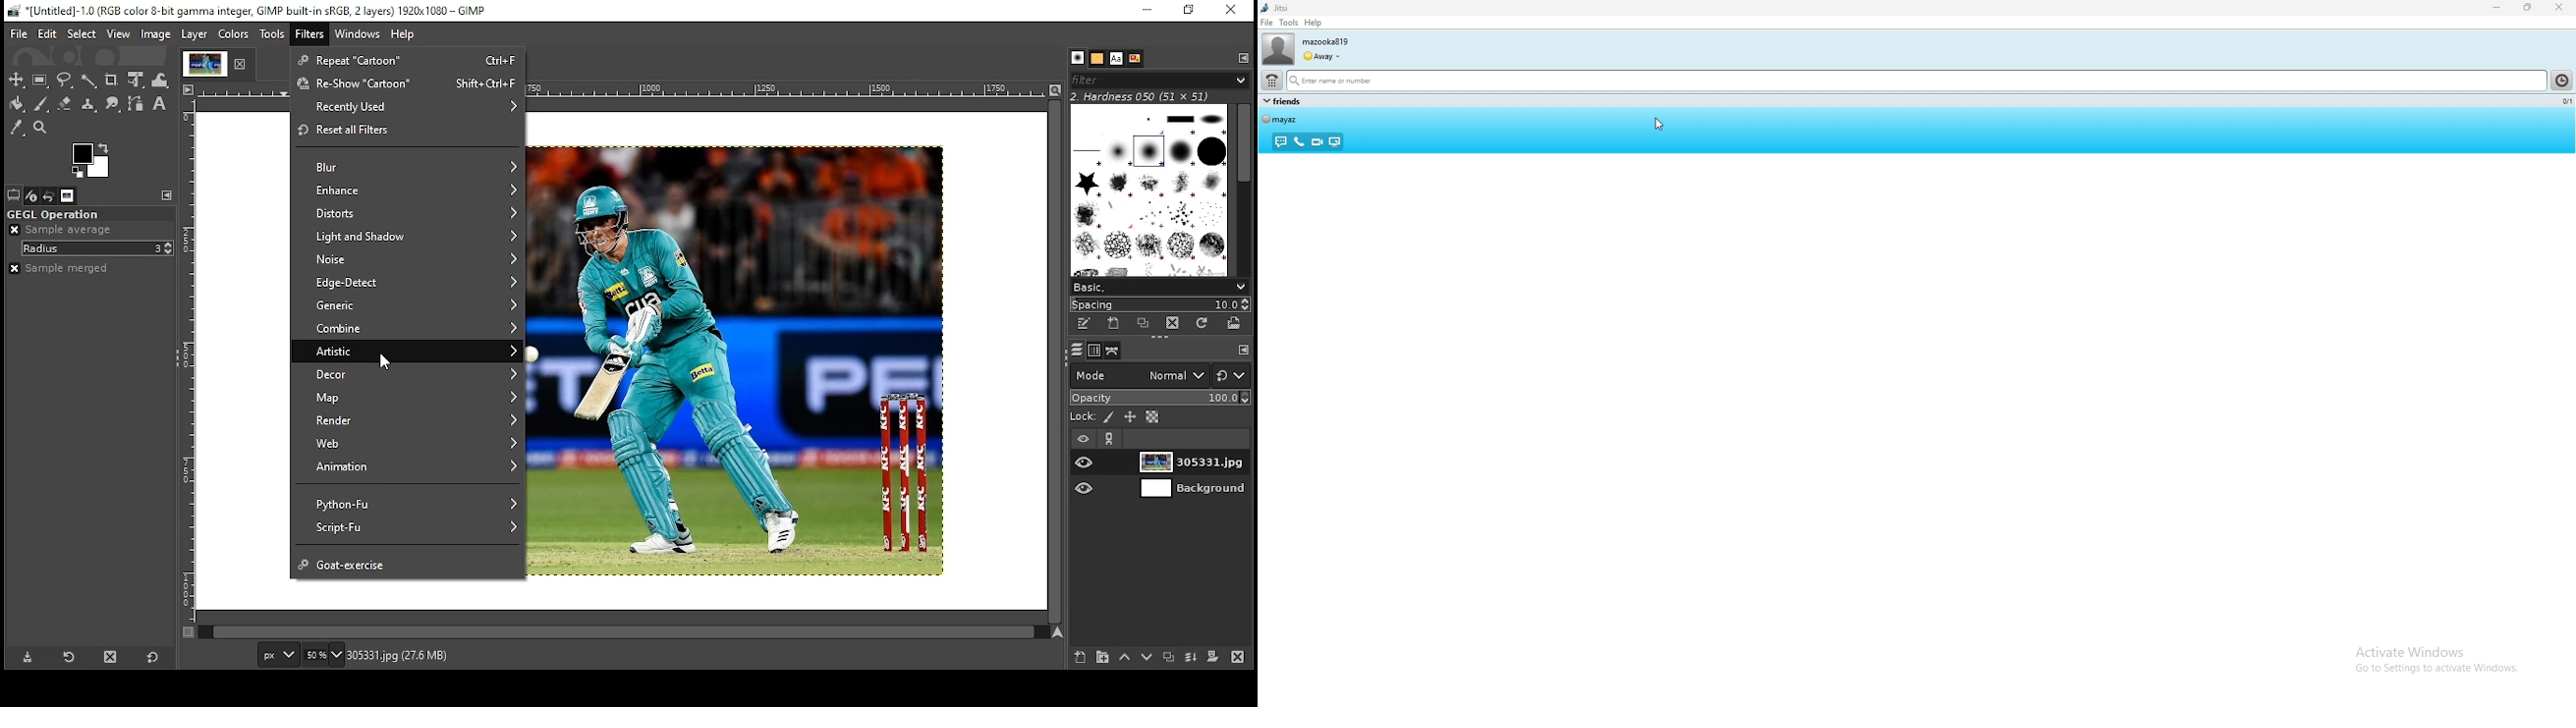 The image size is (2576, 728). I want to click on image, so click(157, 35).